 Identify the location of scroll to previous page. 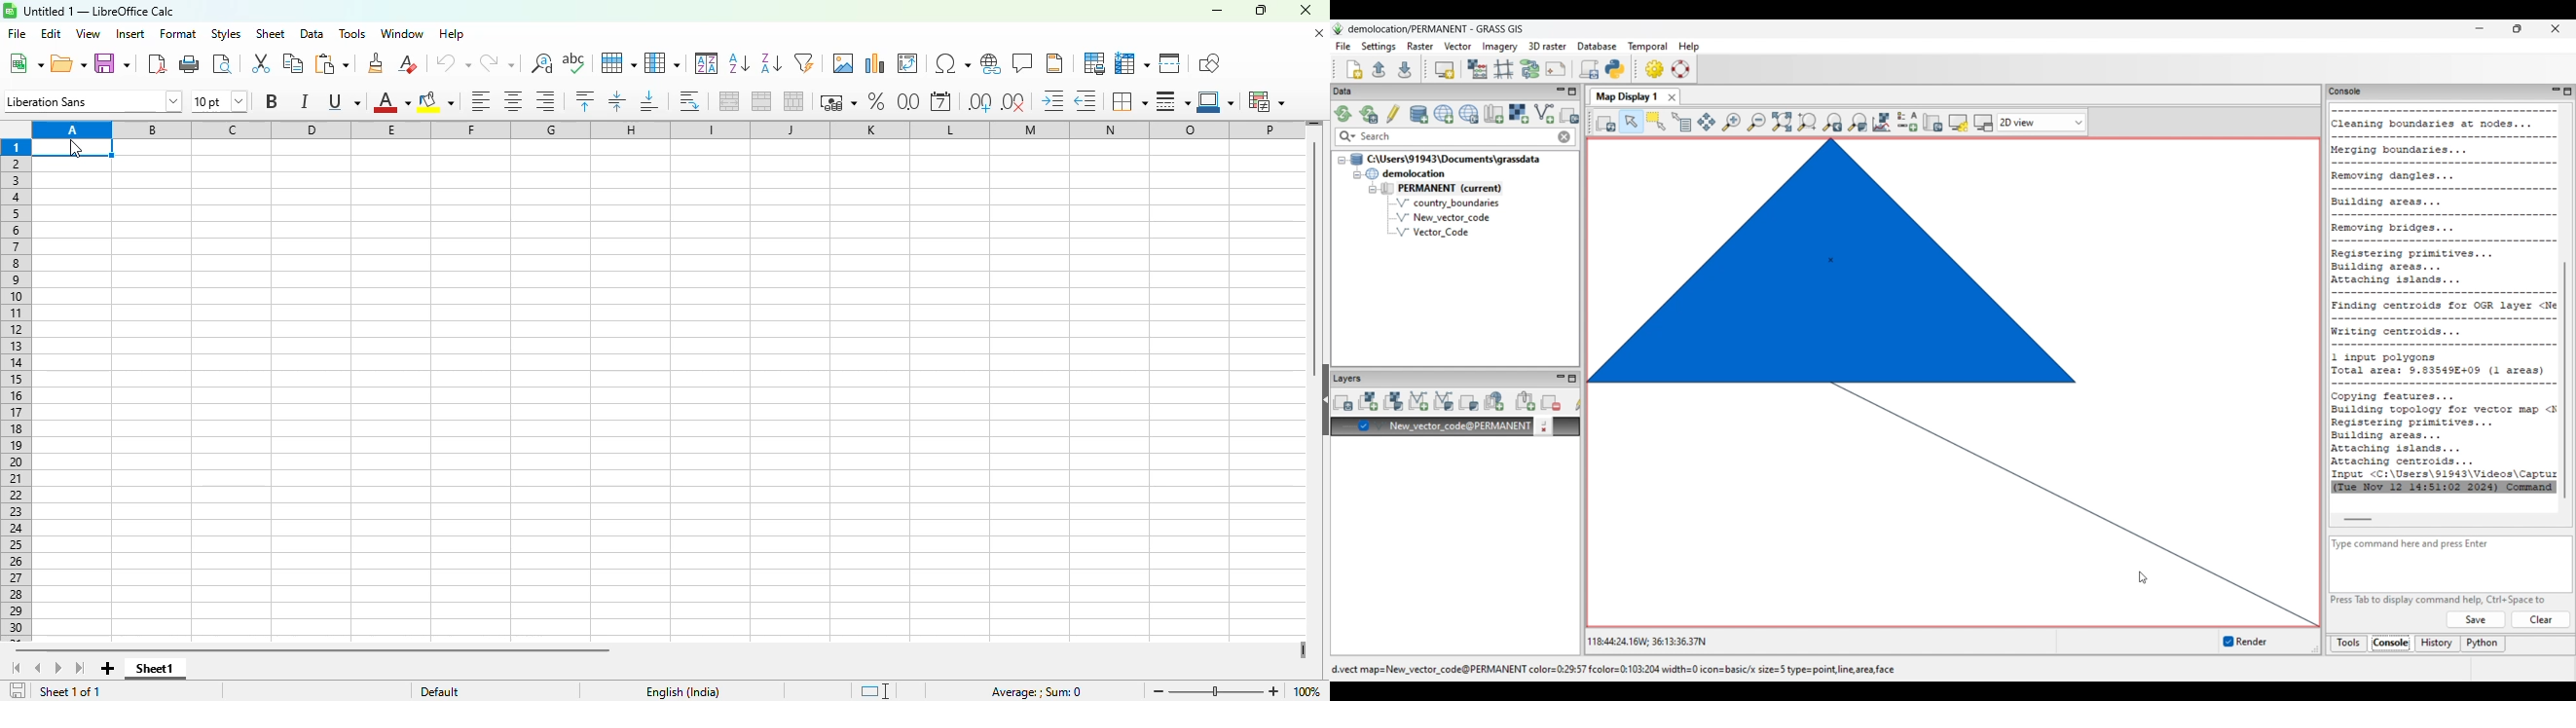
(37, 668).